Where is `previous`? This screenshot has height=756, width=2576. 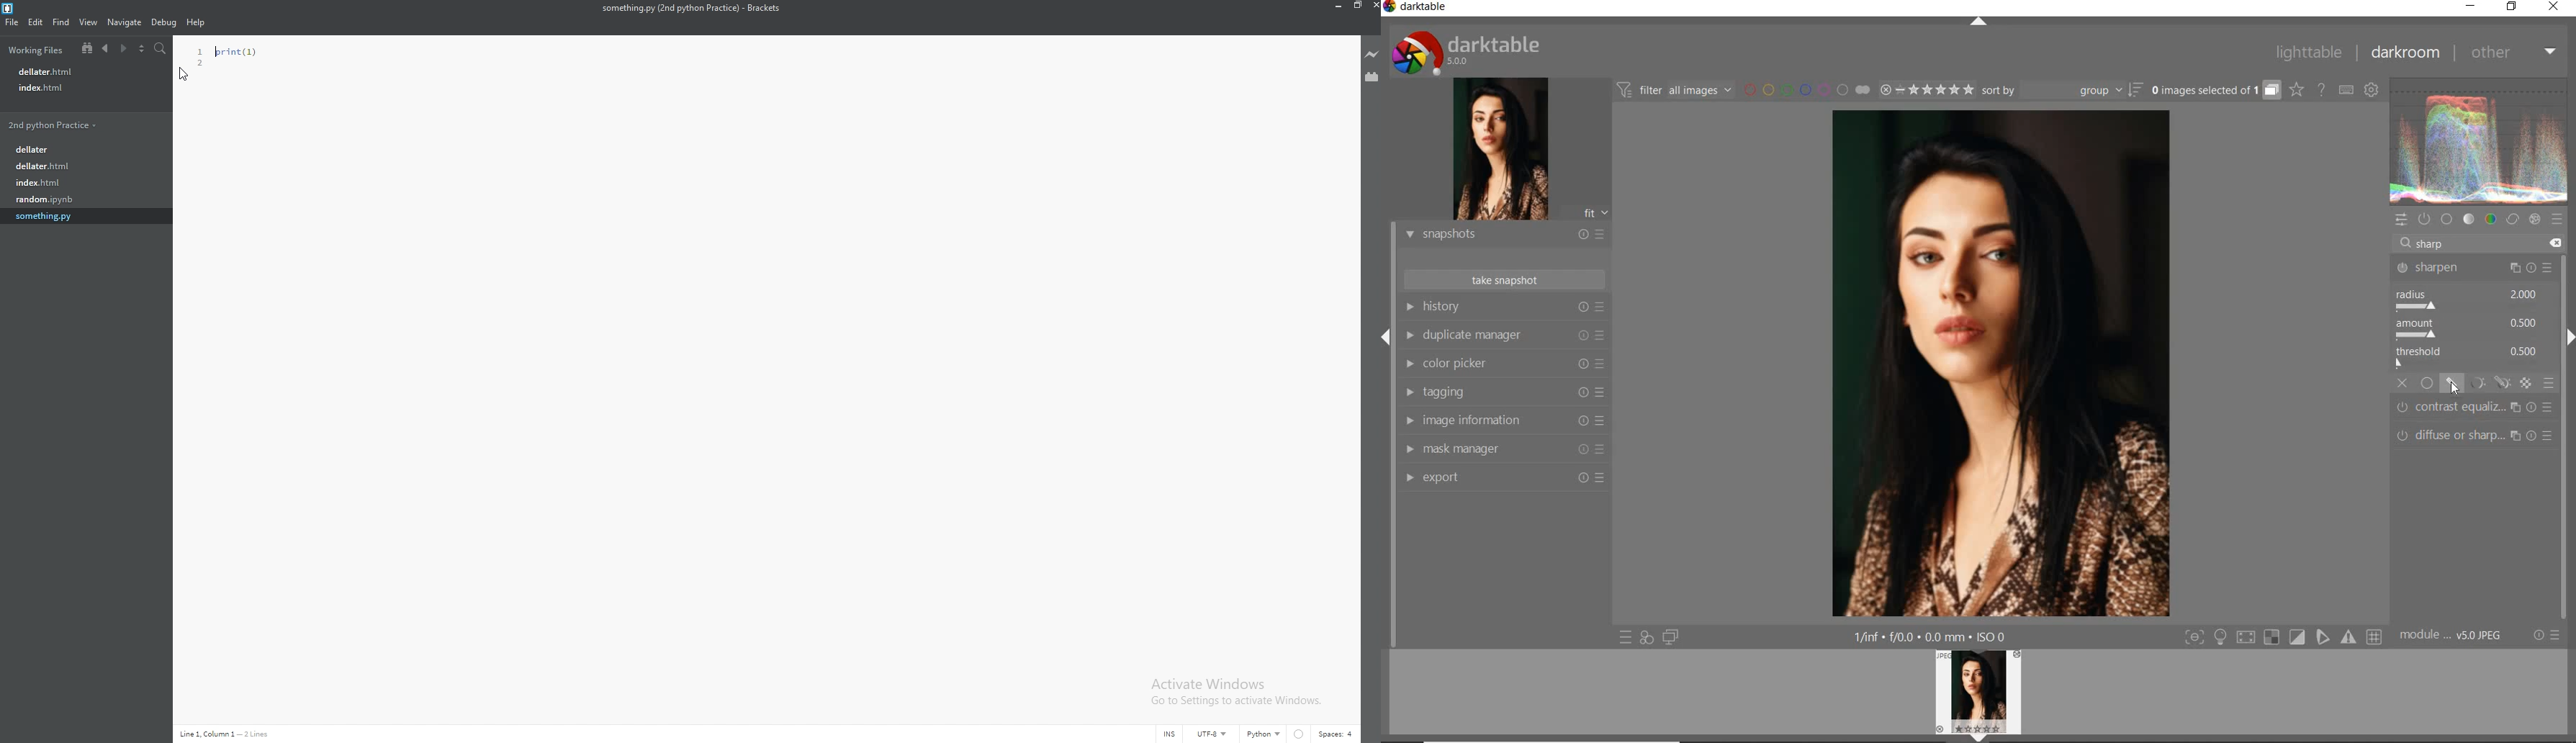
previous is located at coordinates (105, 48).